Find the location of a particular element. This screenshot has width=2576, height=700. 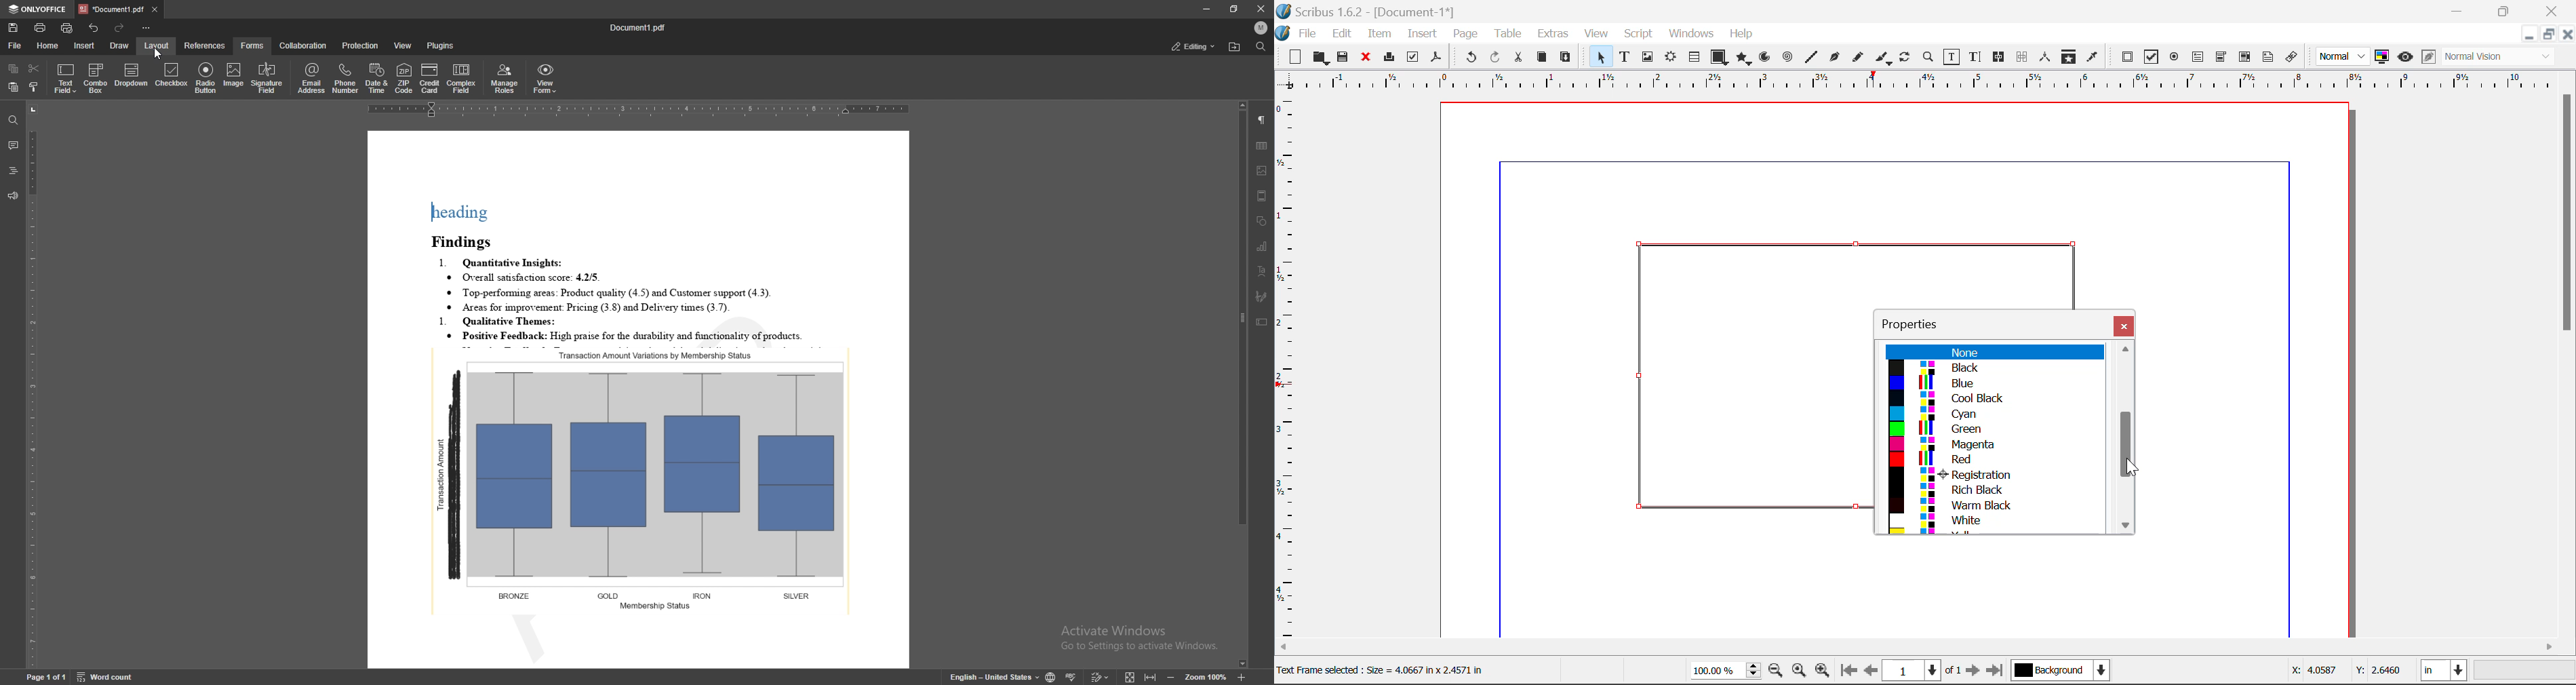

comment is located at coordinates (13, 143).